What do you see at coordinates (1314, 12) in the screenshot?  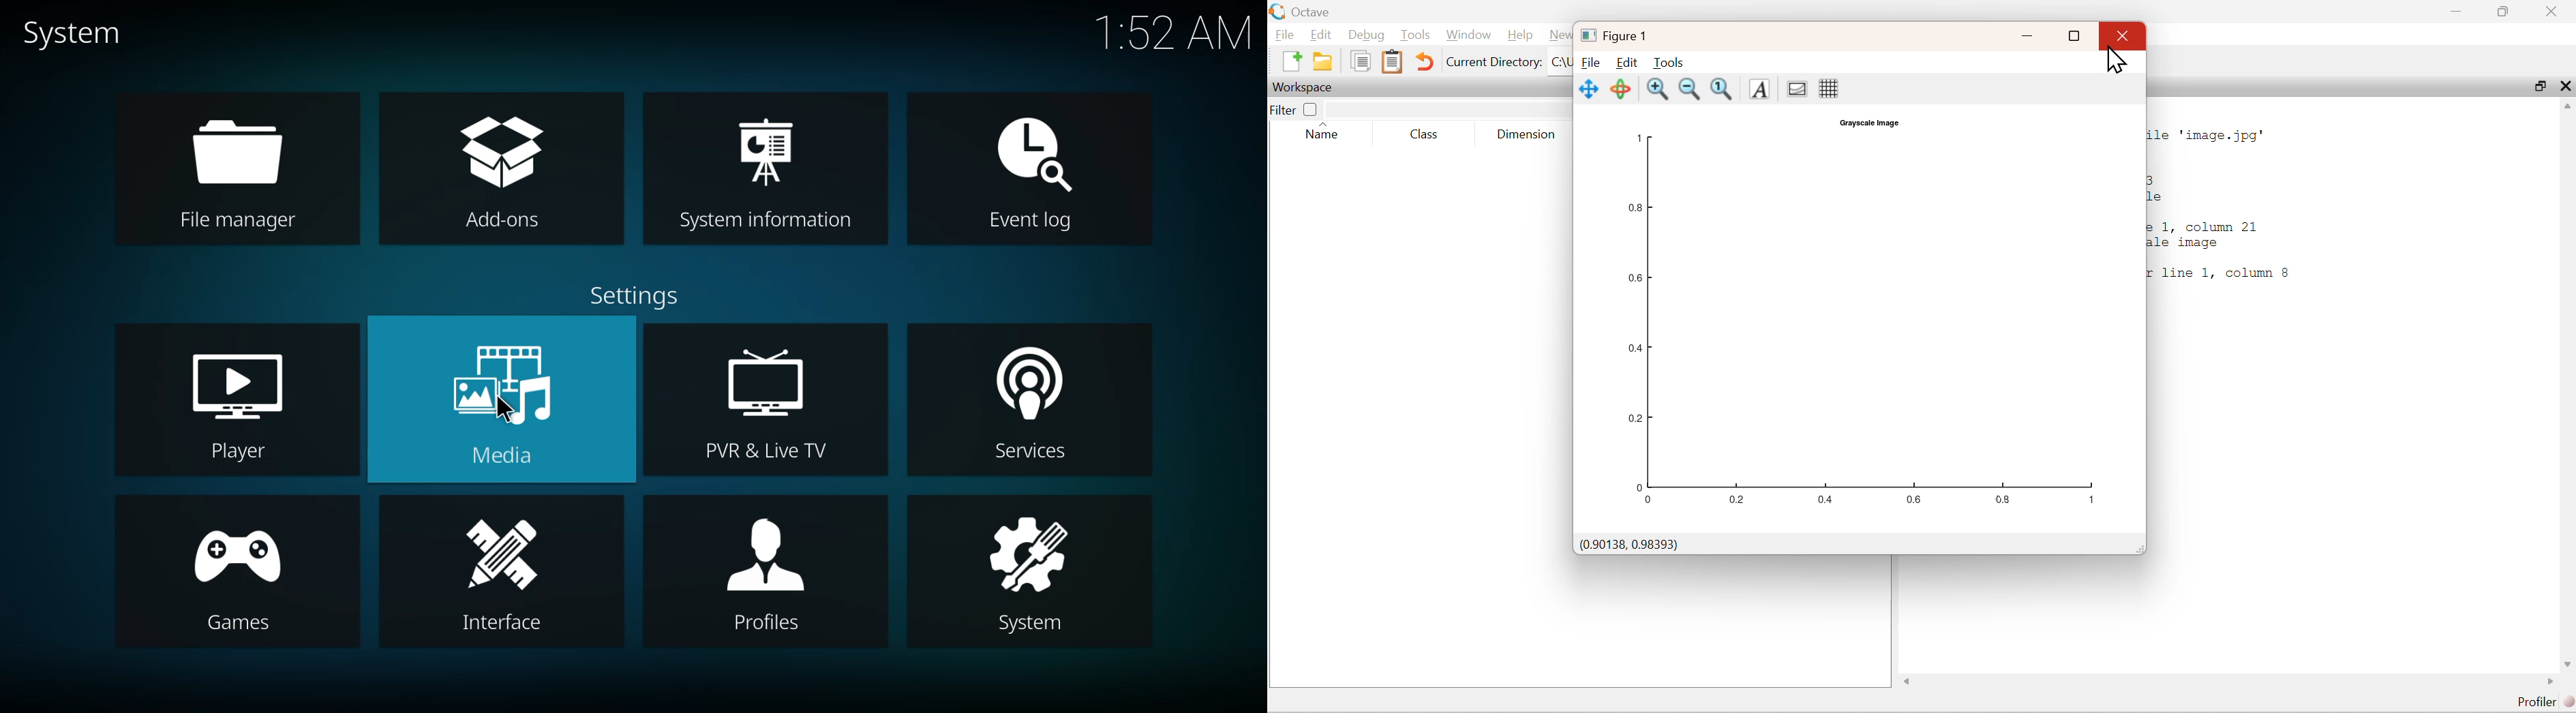 I see `Otave` at bounding box center [1314, 12].